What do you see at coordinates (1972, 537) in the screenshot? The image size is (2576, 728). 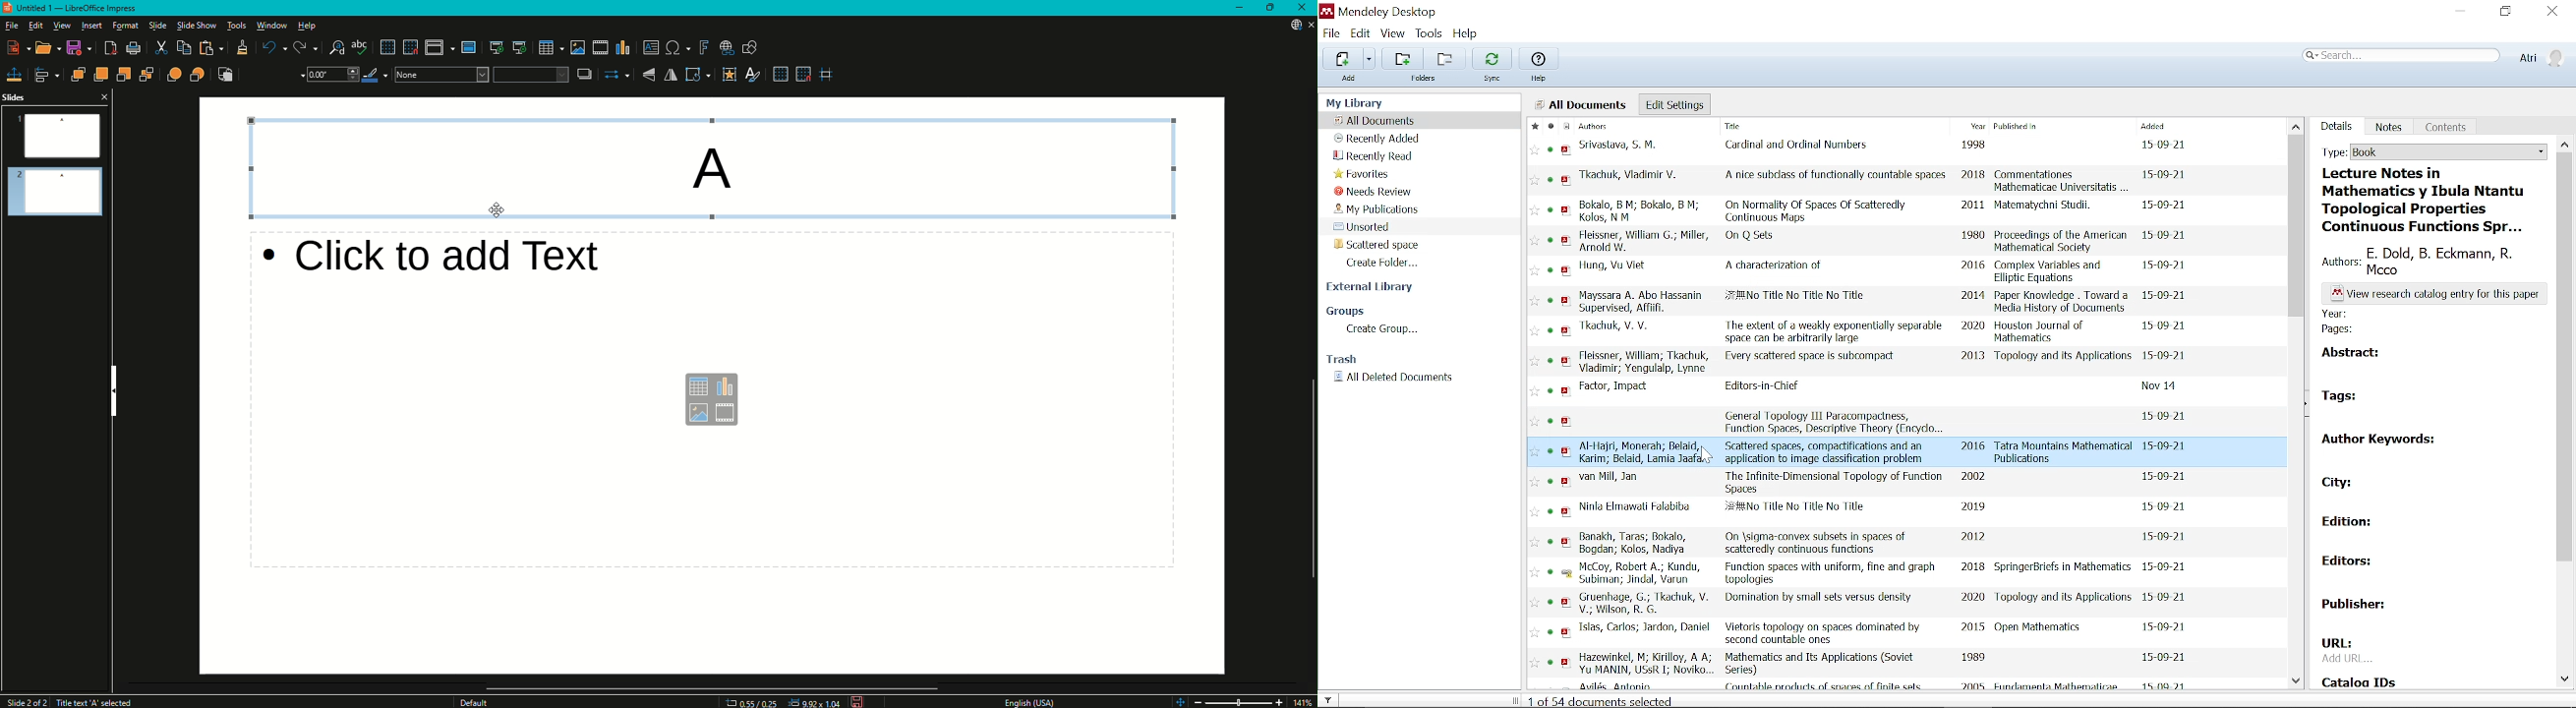 I see `2012` at bounding box center [1972, 537].